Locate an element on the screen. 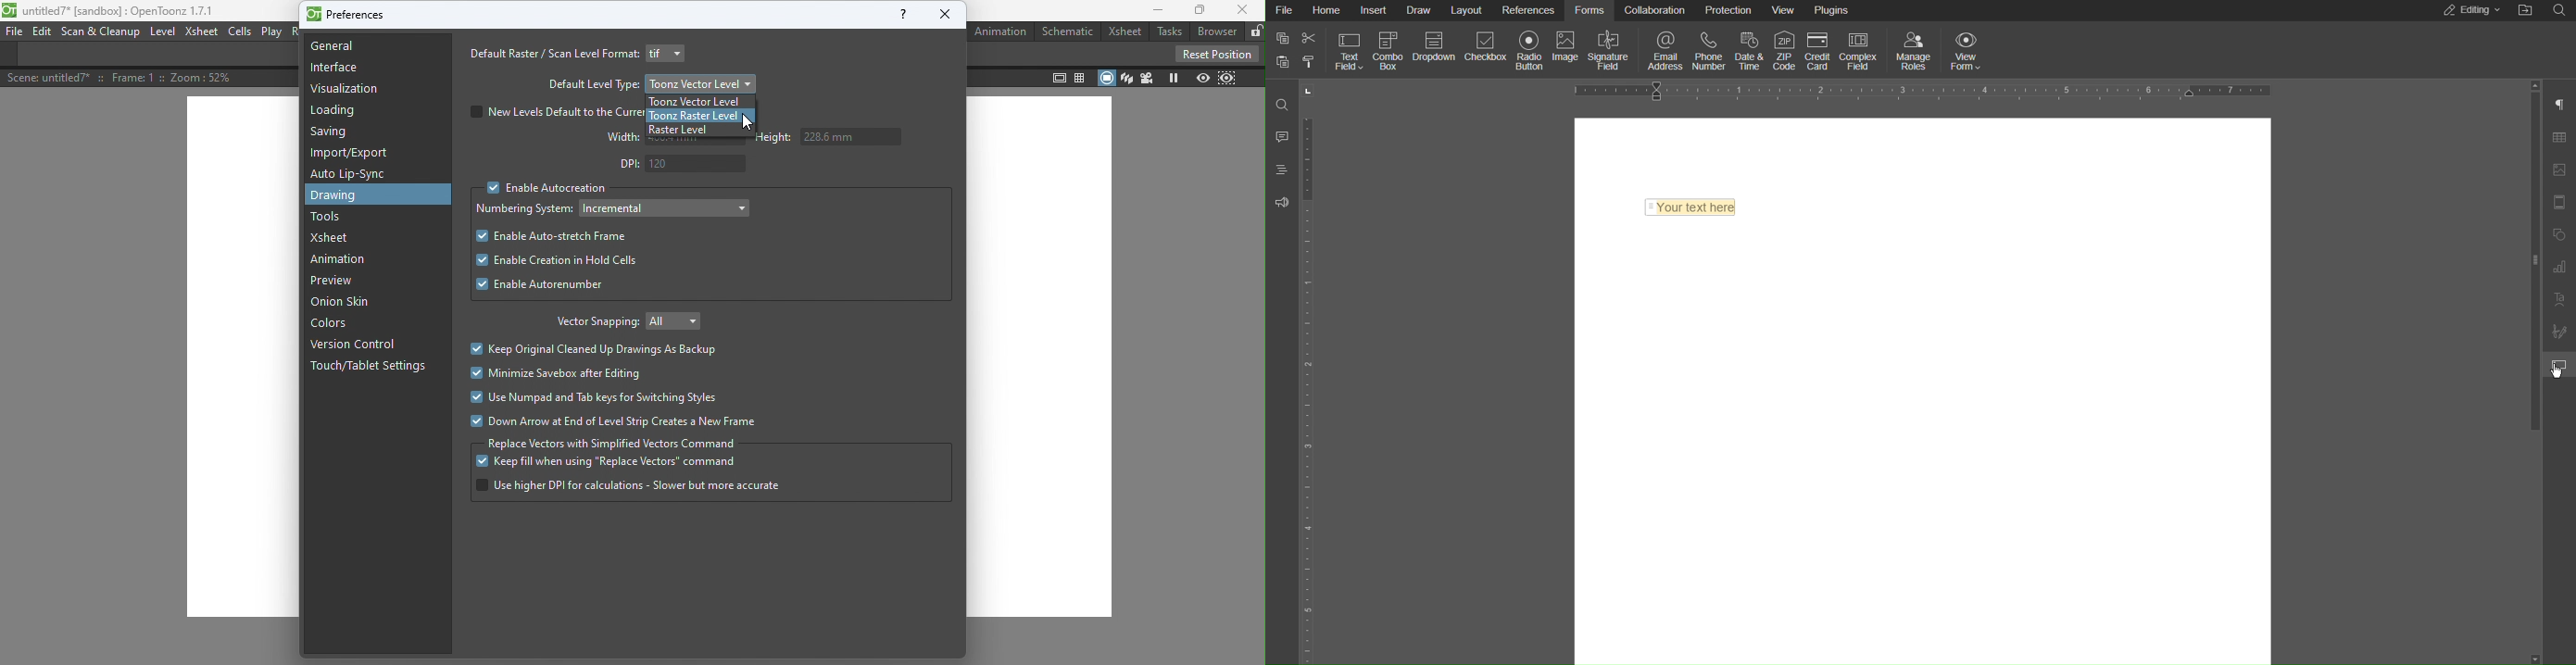 This screenshot has height=672, width=2576. Shape Settings is located at coordinates (2563, 234).